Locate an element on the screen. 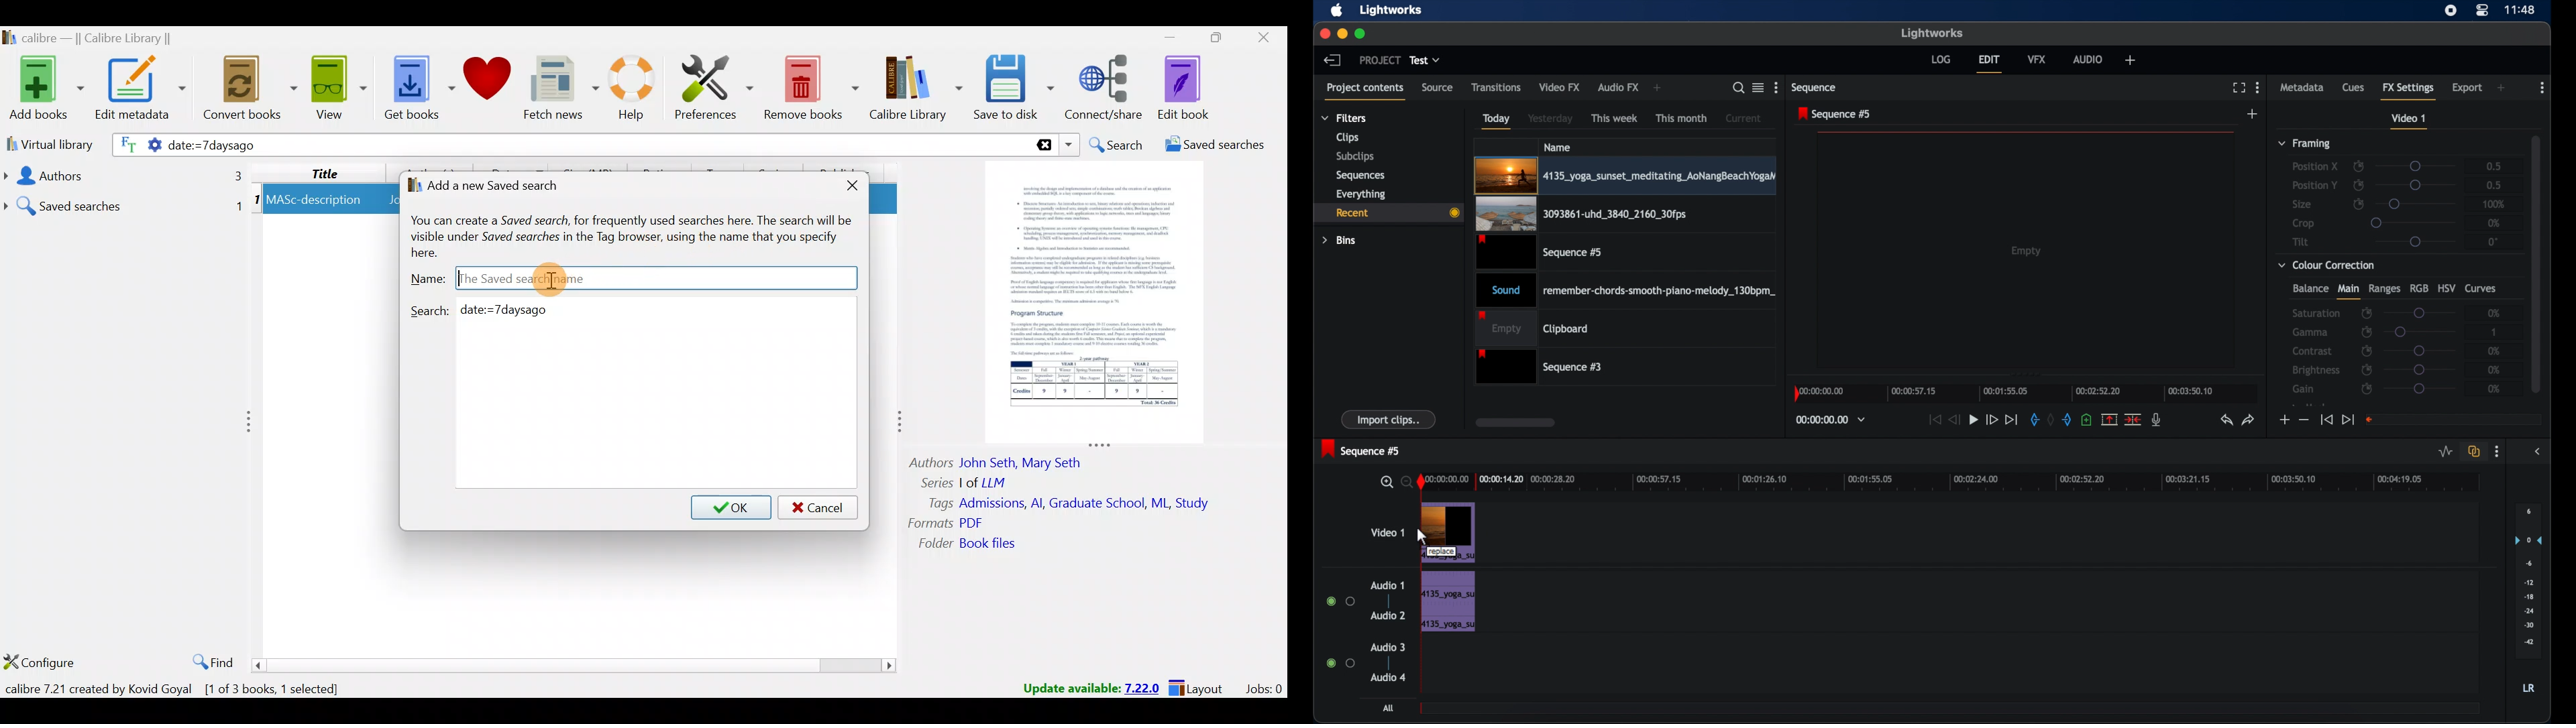  clips is located at coordinates (1346, 137).